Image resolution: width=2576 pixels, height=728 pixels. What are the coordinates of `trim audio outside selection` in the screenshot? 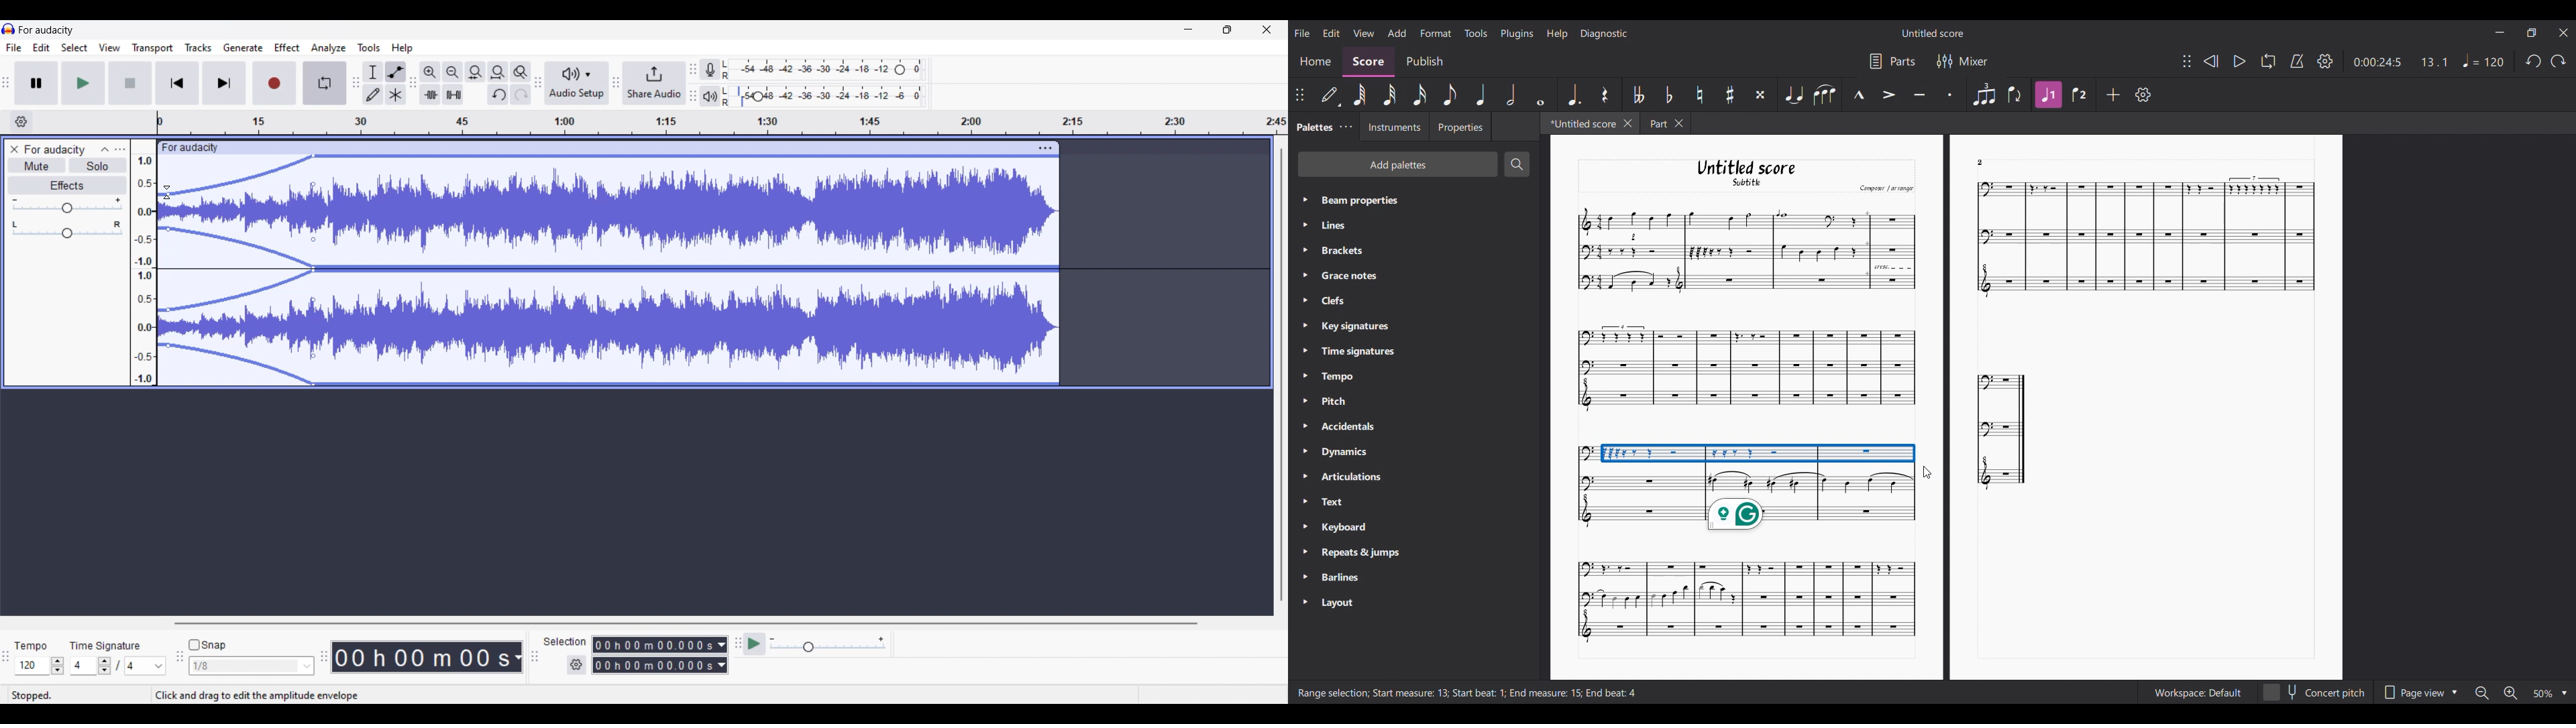 It's located at (430, 95).